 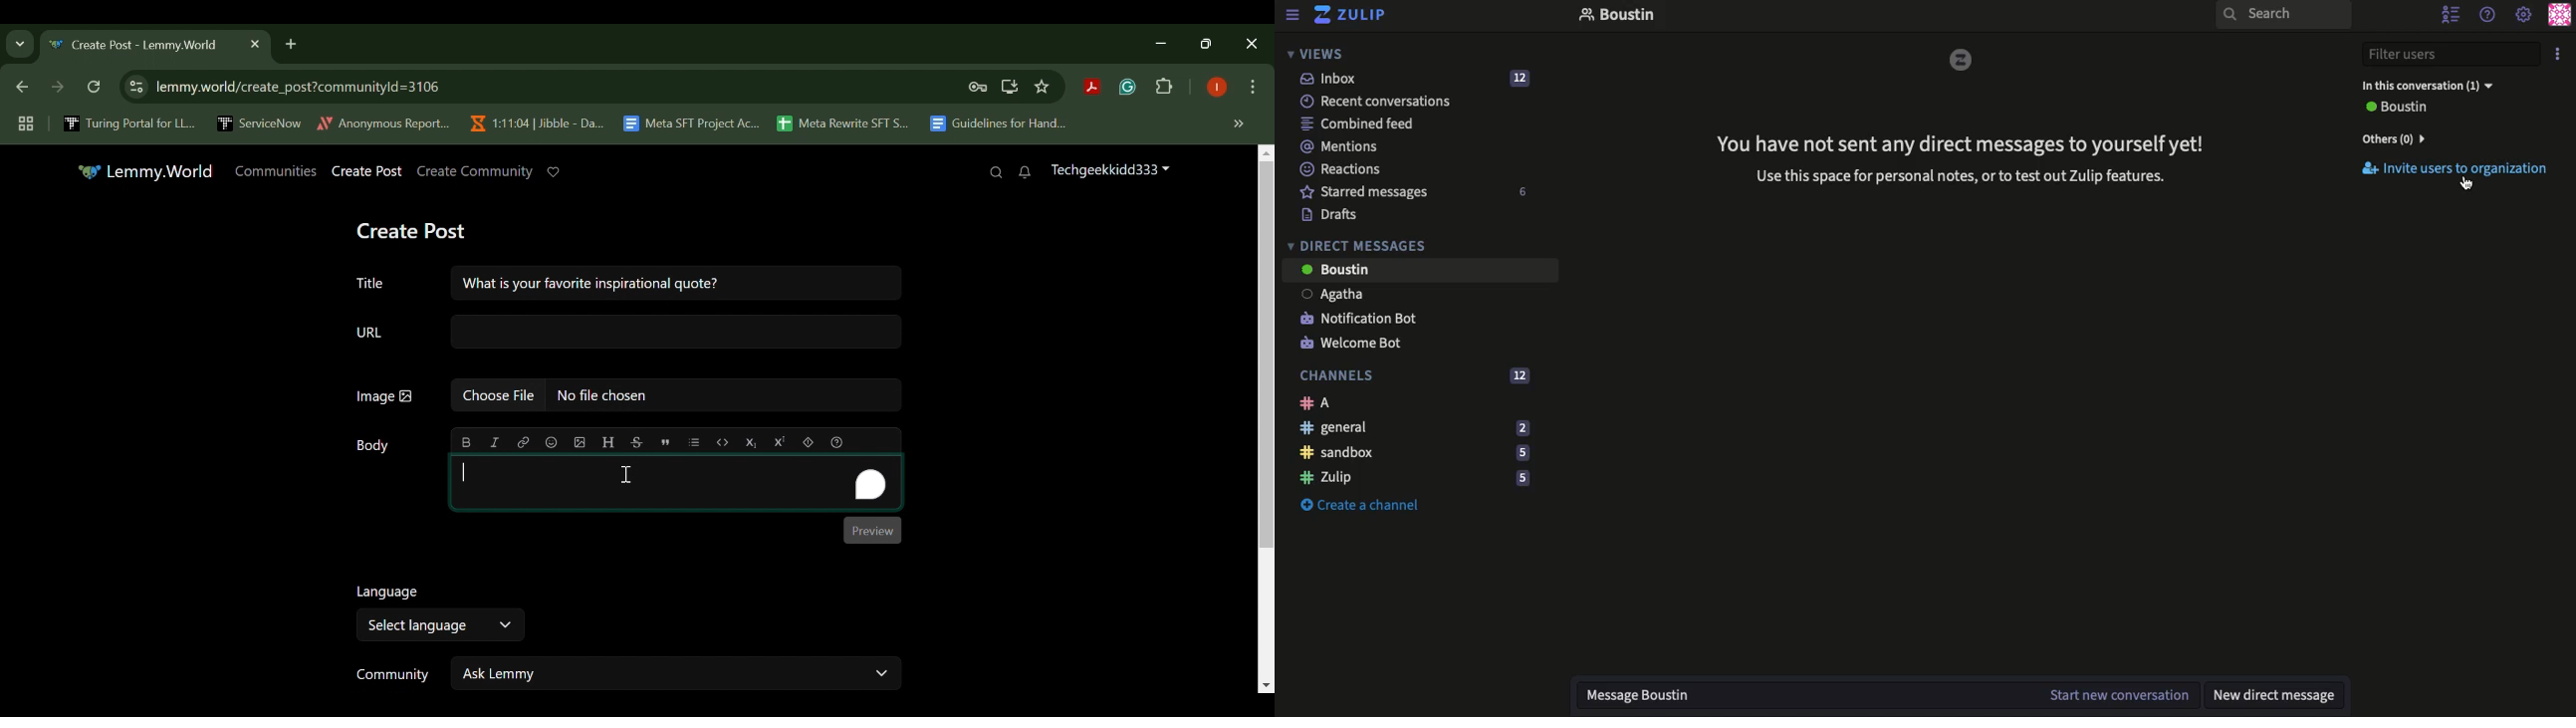 What do you see at coordinates (550, 442) in the screenshot?
I see `emoji` at bounding box center [550, 442].